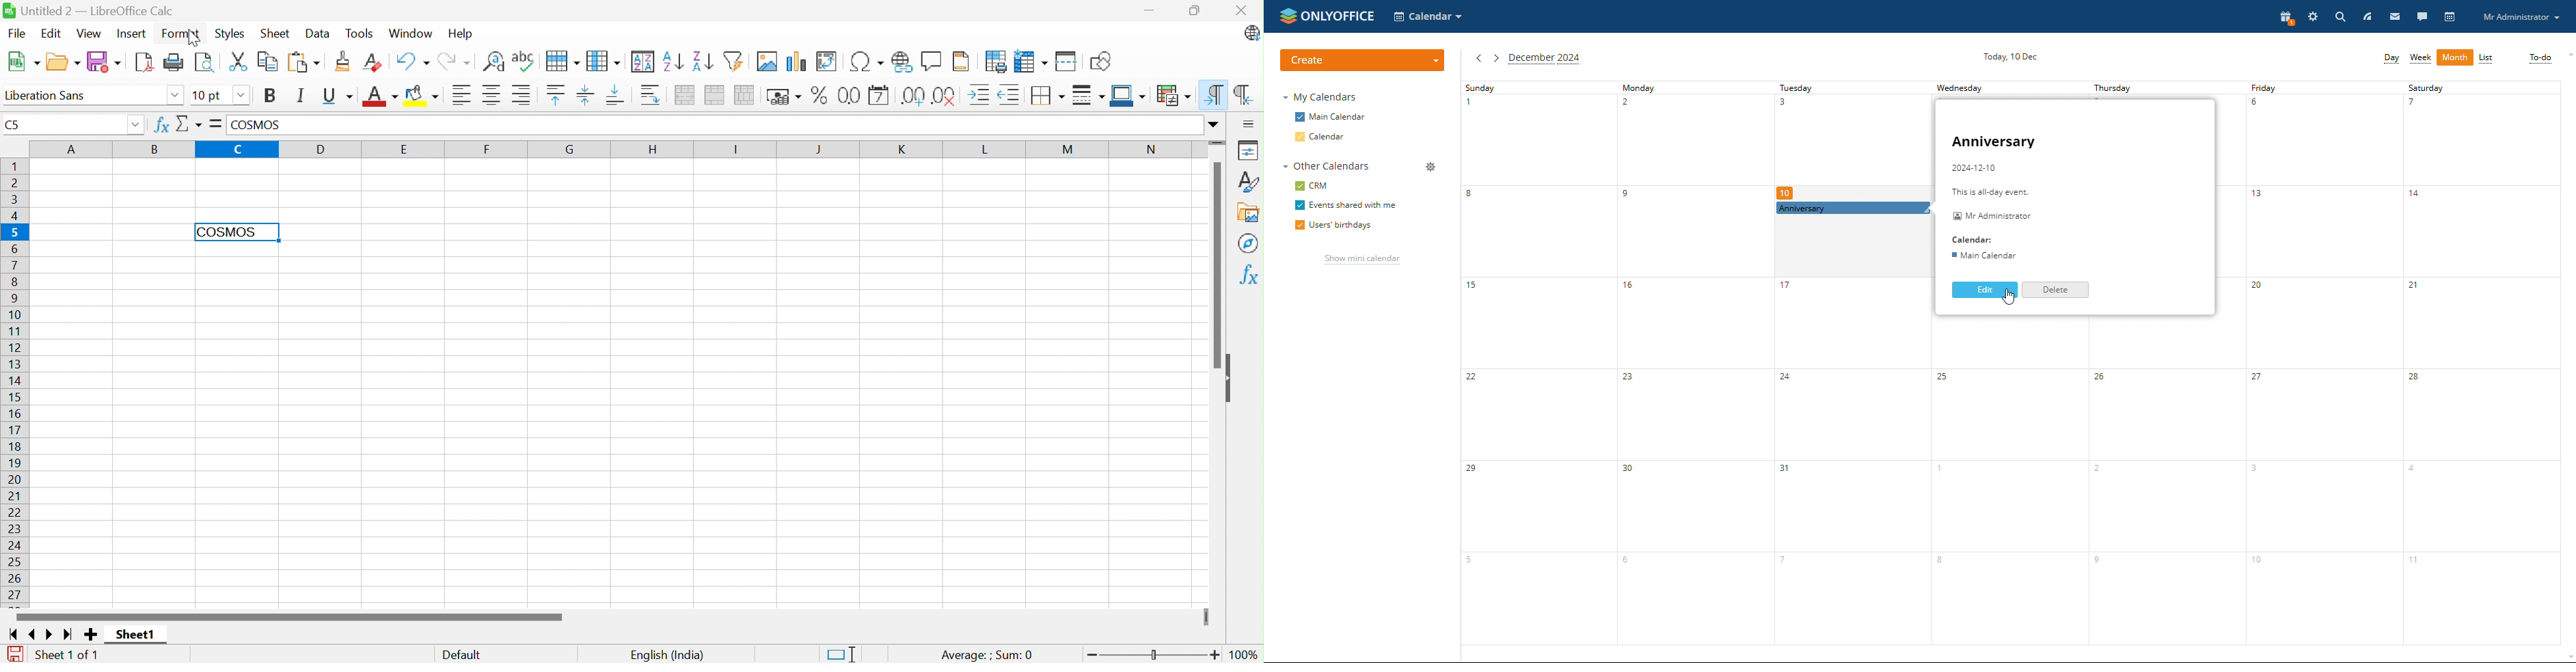 This screenshot has height=672, width=2576. I want to click on Drop Down, so click(241, 96).